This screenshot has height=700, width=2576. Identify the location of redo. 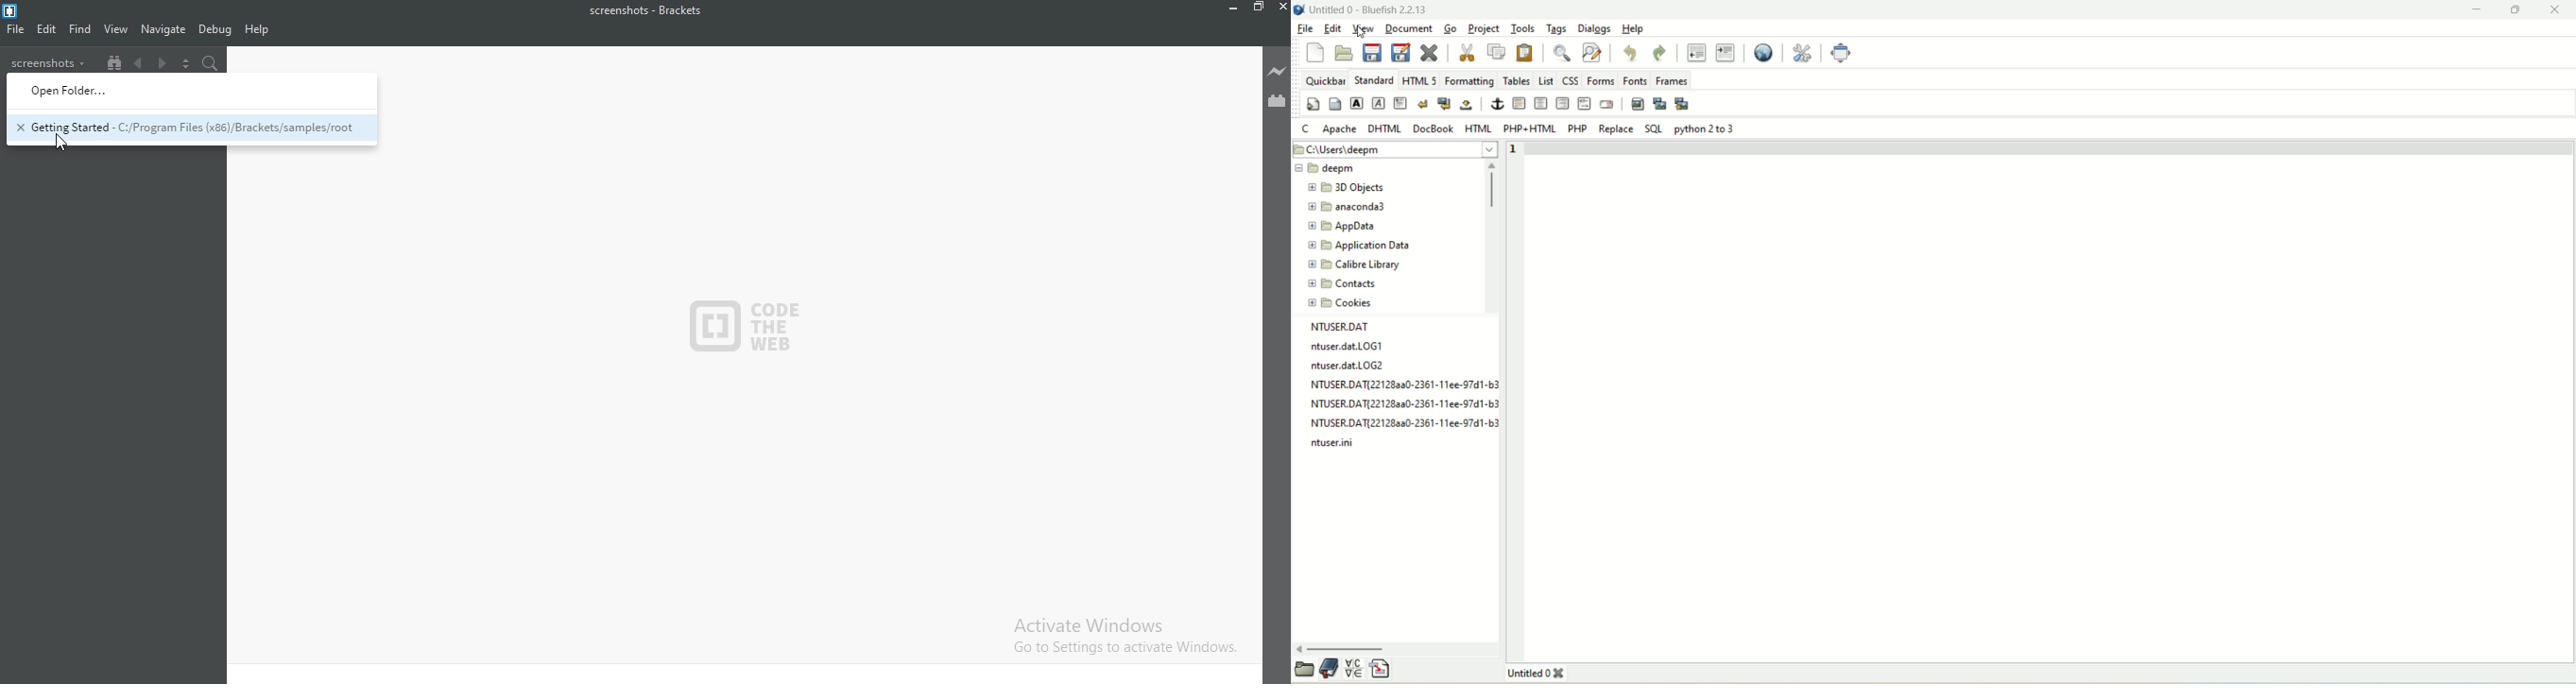
(1660, 52).